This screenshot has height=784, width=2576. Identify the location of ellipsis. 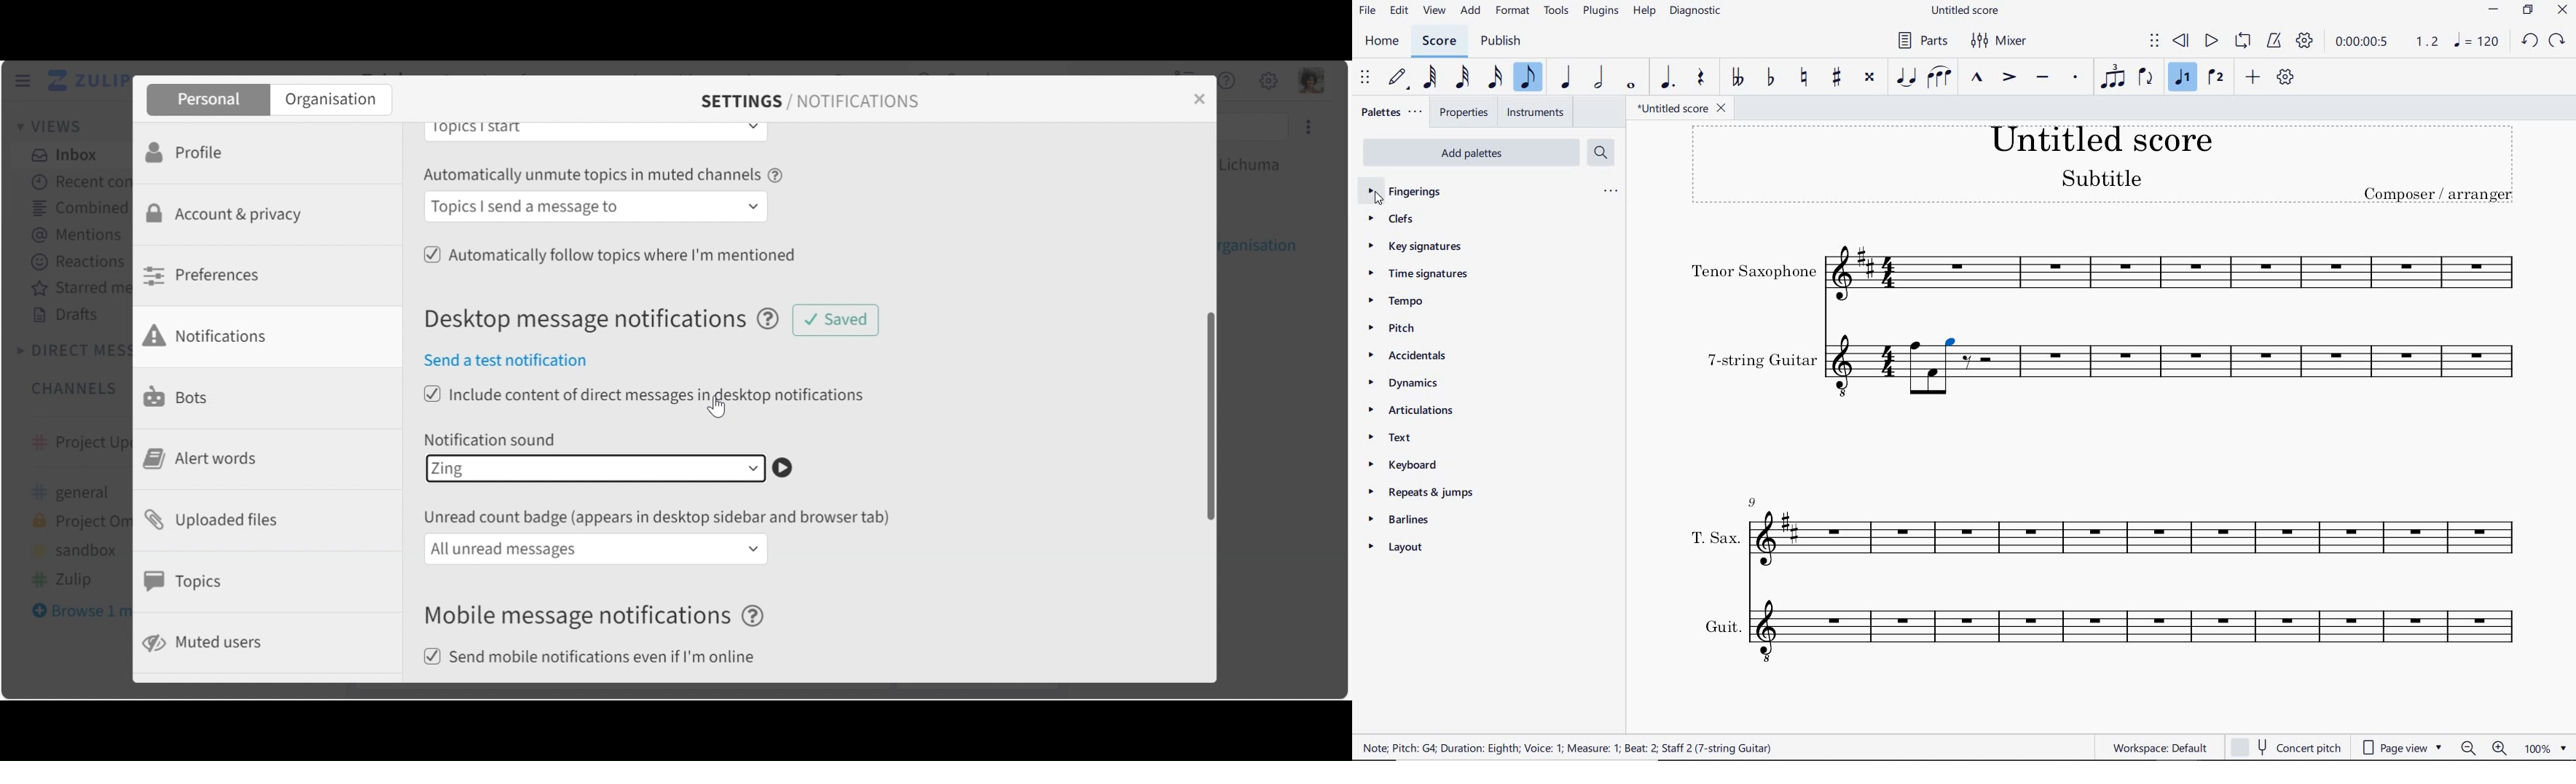
(1610, 191).